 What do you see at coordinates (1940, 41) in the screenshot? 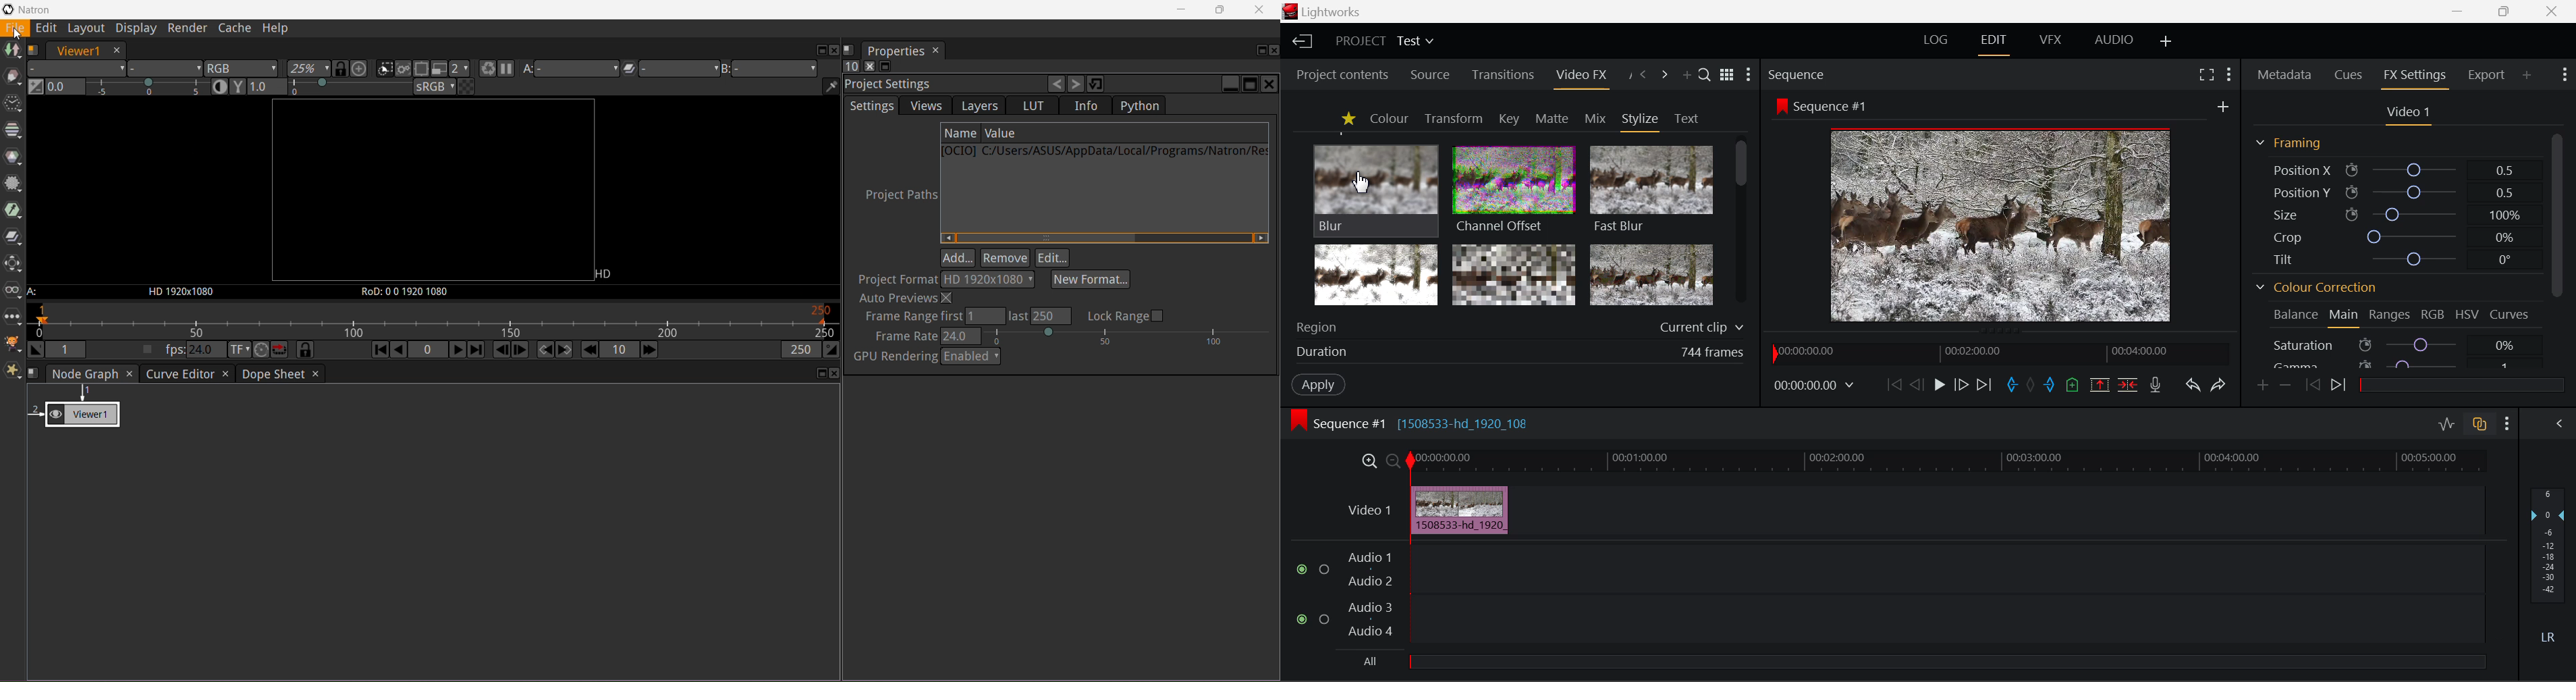
I see `LOG Layout` at bounding box center [1940, 41].